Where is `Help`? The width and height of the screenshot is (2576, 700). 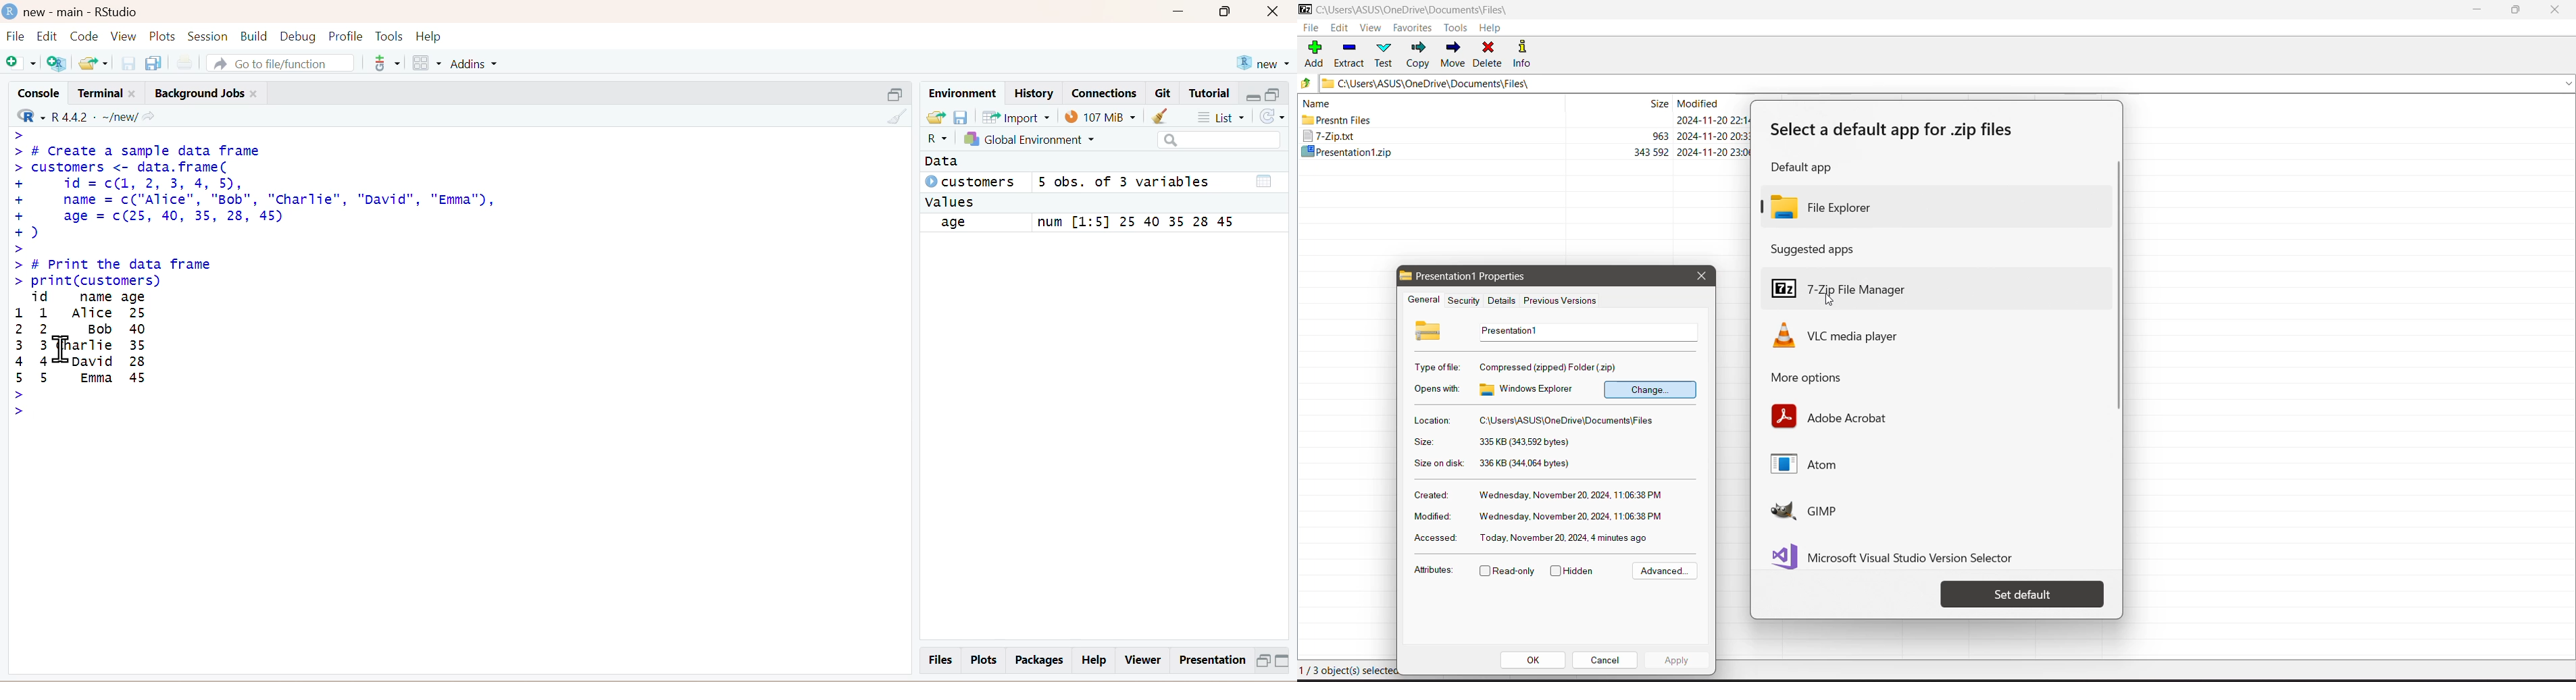
Help is located at coordinates (440, 36).